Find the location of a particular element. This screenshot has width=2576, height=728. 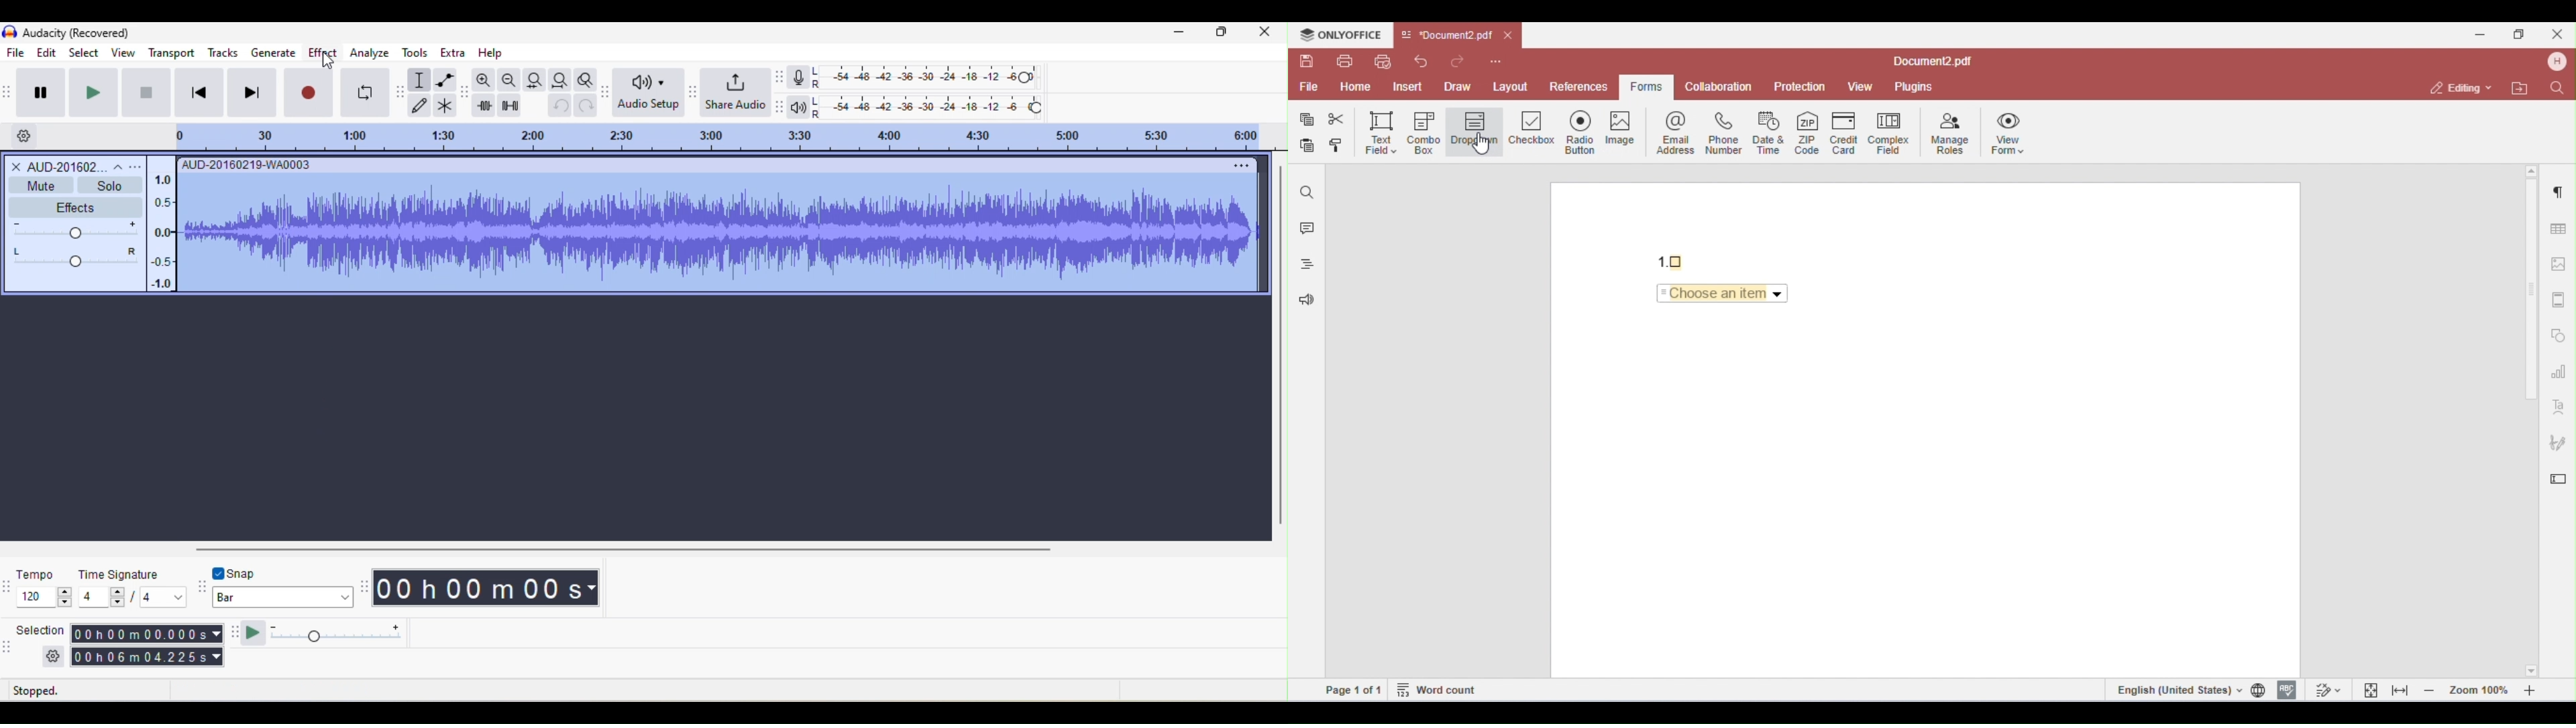

envelope tool is located at coordinates (445, 80).